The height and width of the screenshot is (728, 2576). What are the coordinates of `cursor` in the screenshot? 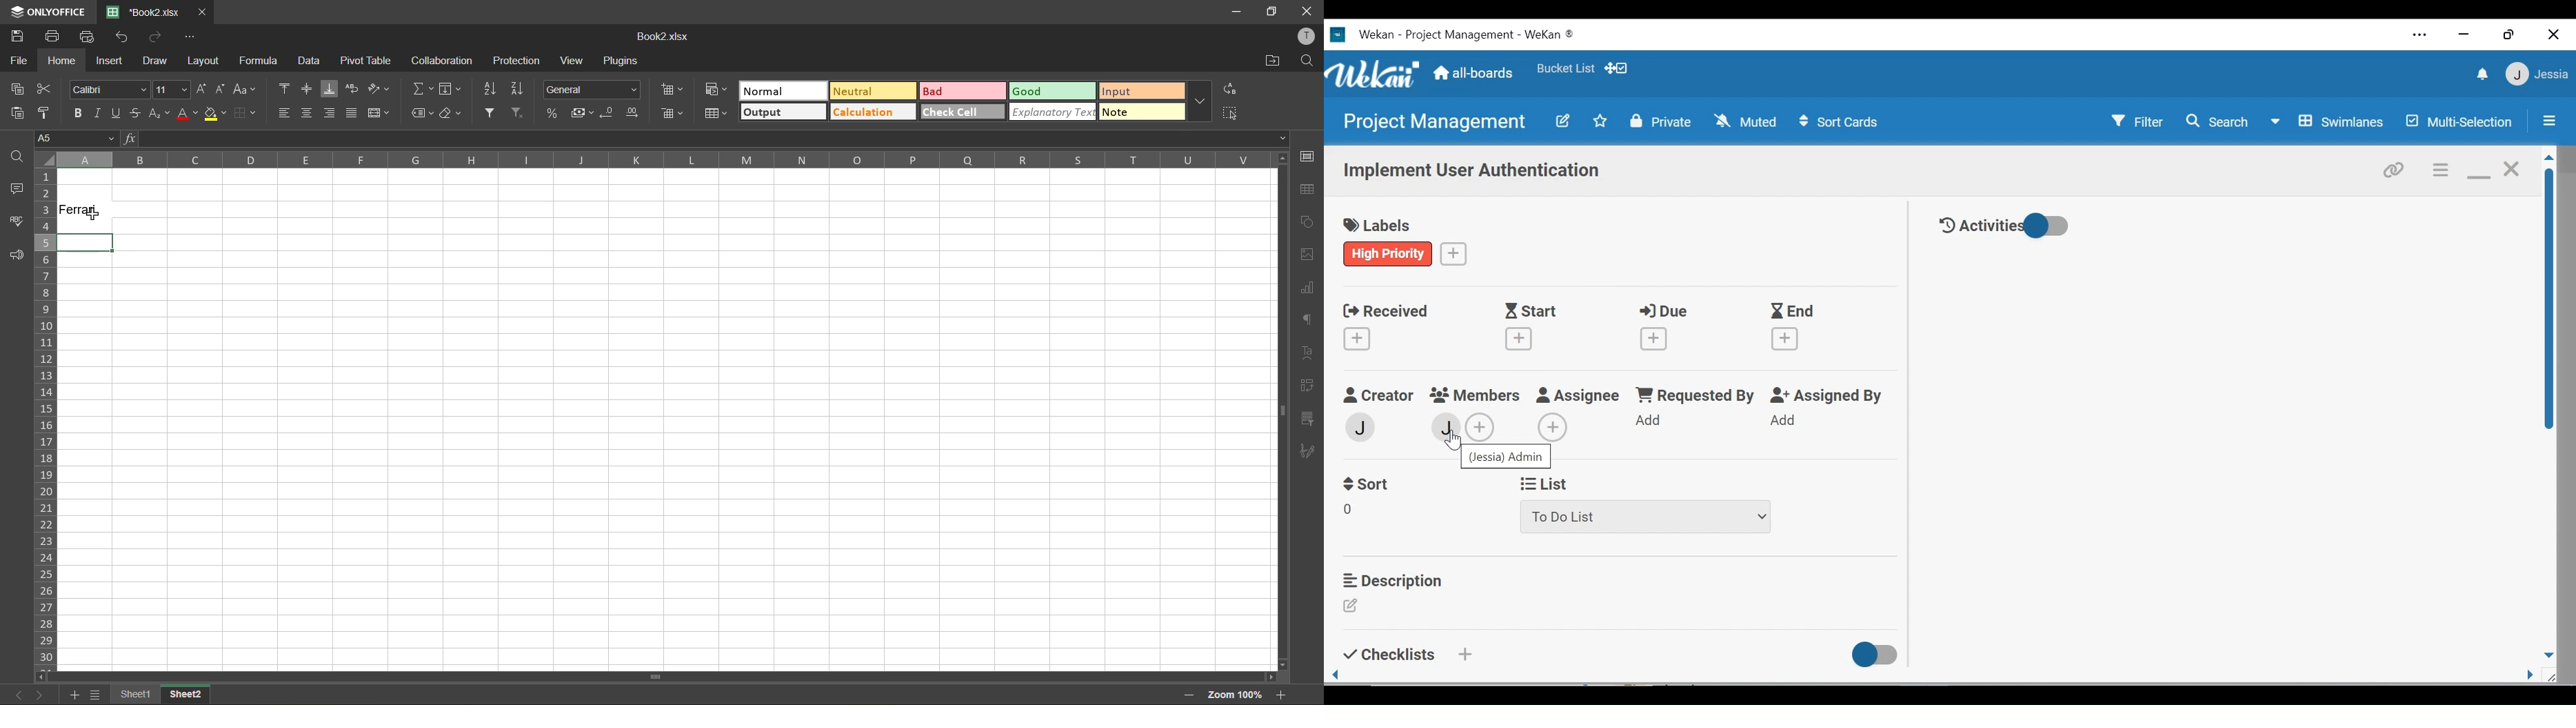 It's located at (1456, 446).